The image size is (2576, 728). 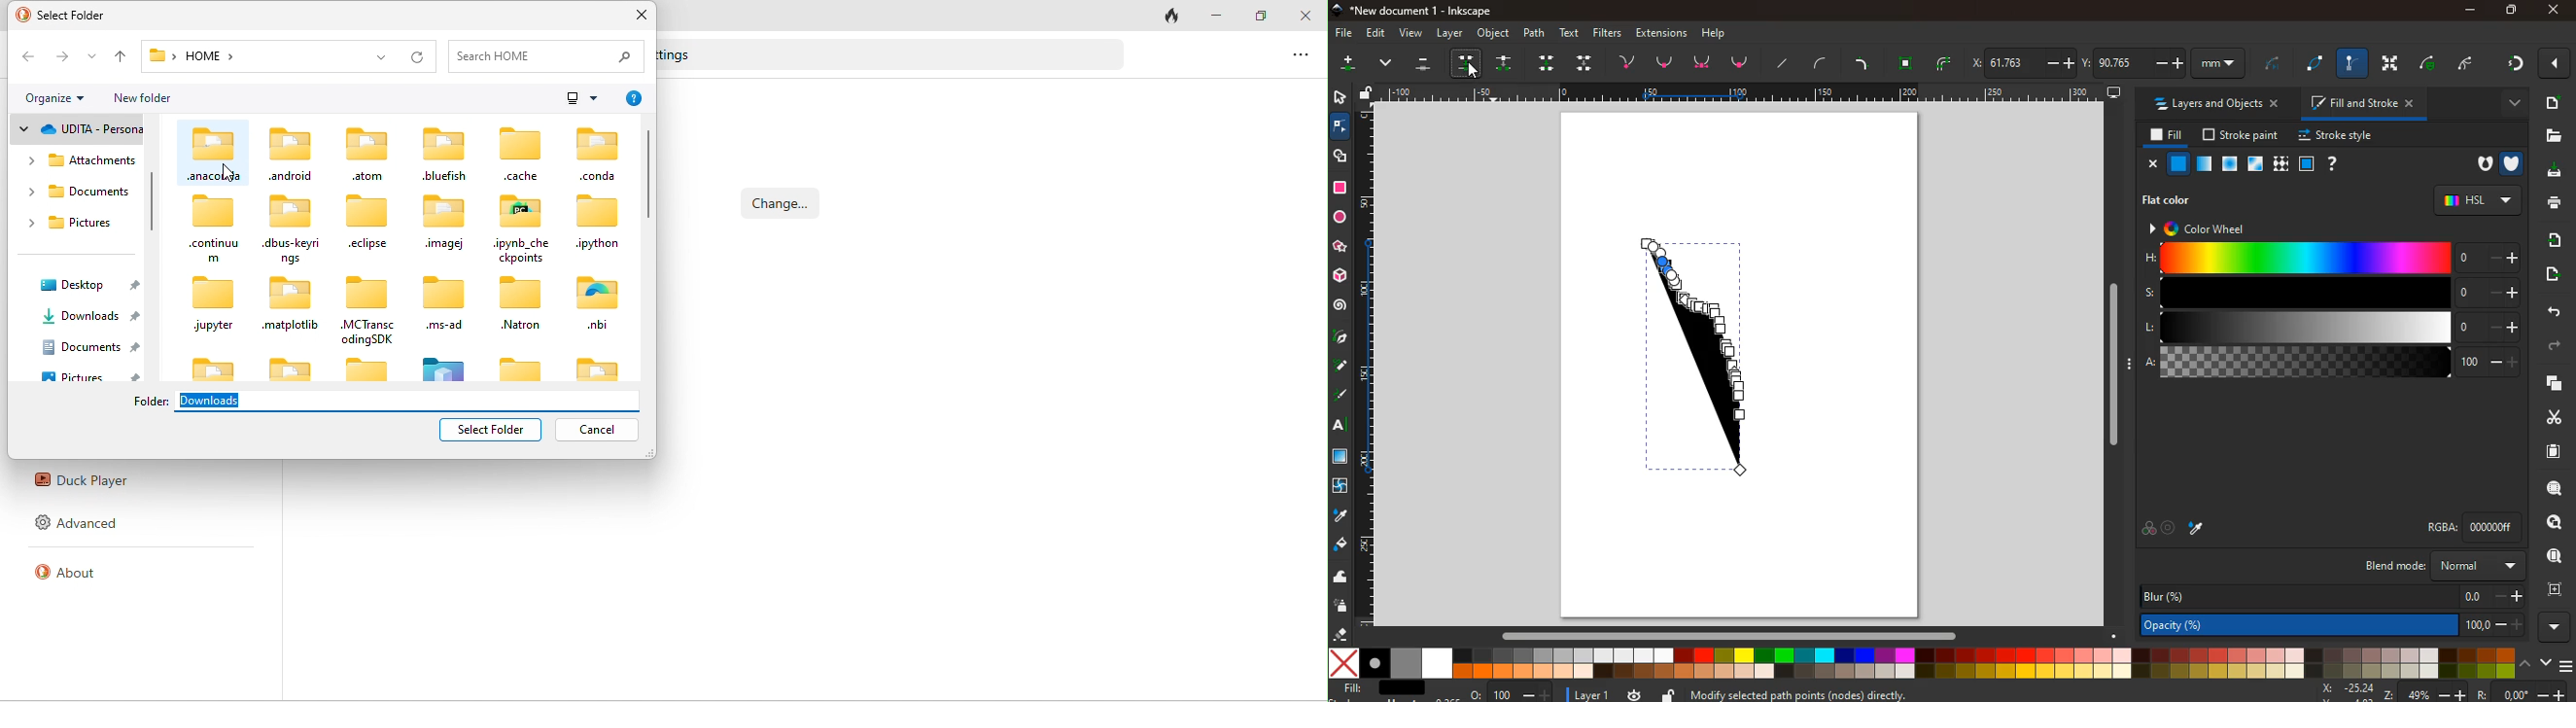 I want to click on about, so click(x=80, y=579).